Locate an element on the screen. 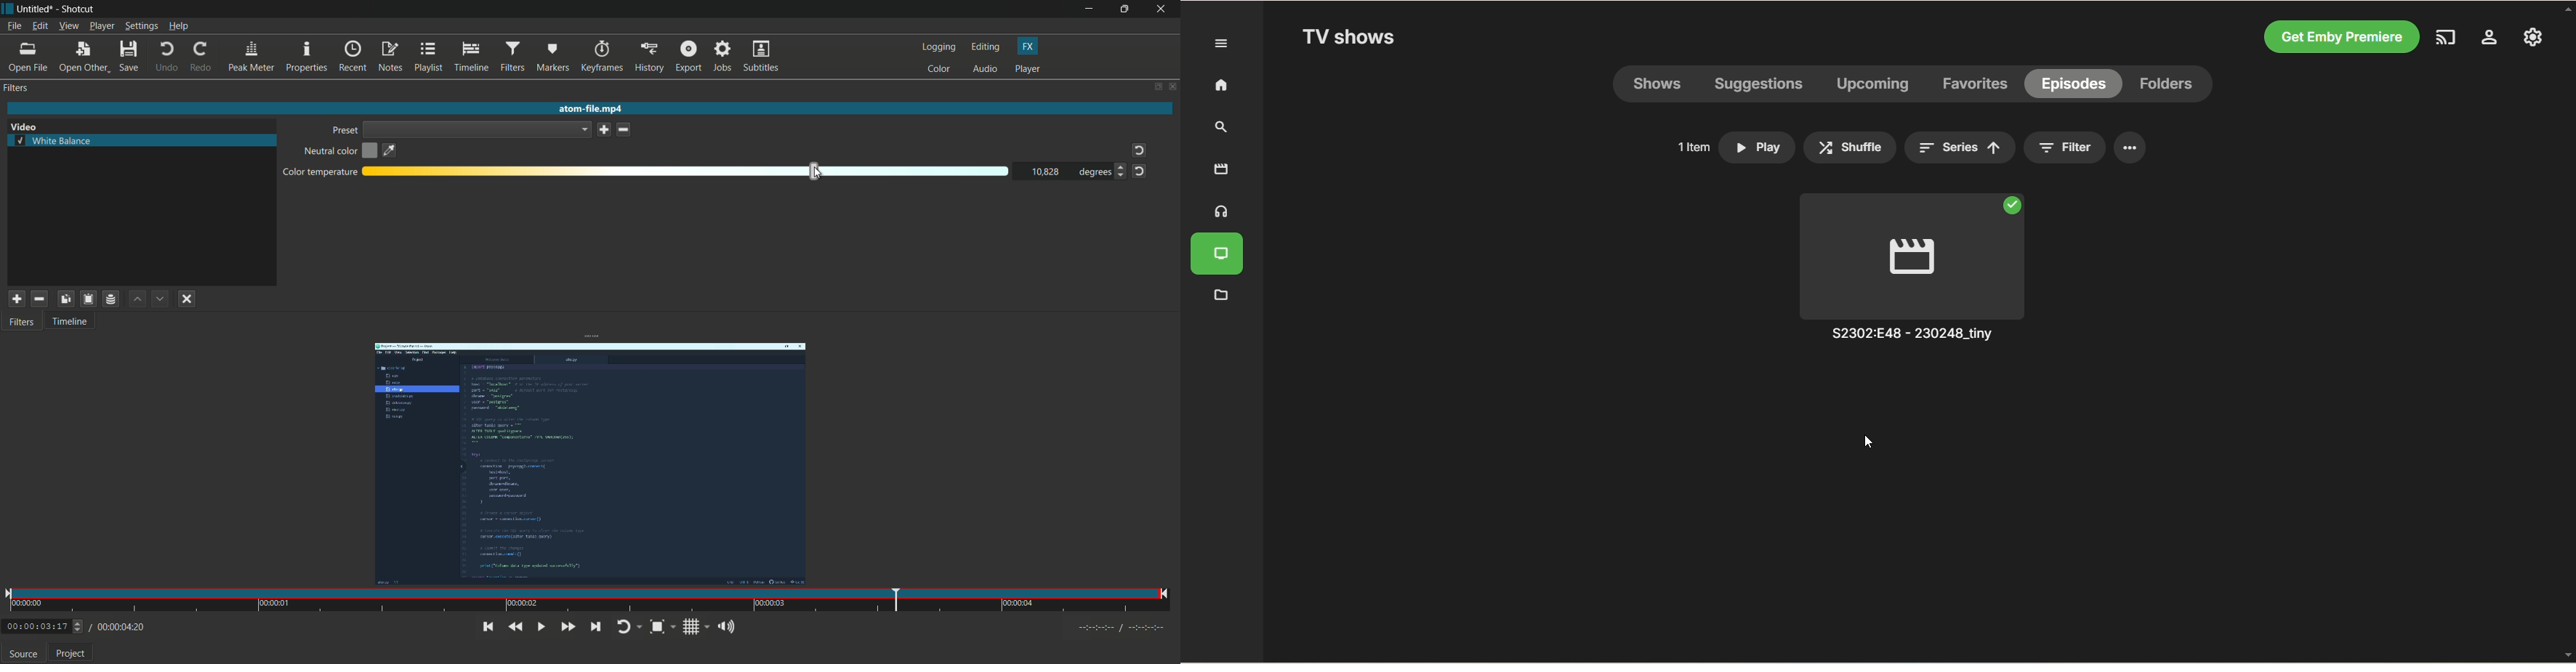  open other is located at coordinates (84, 55).